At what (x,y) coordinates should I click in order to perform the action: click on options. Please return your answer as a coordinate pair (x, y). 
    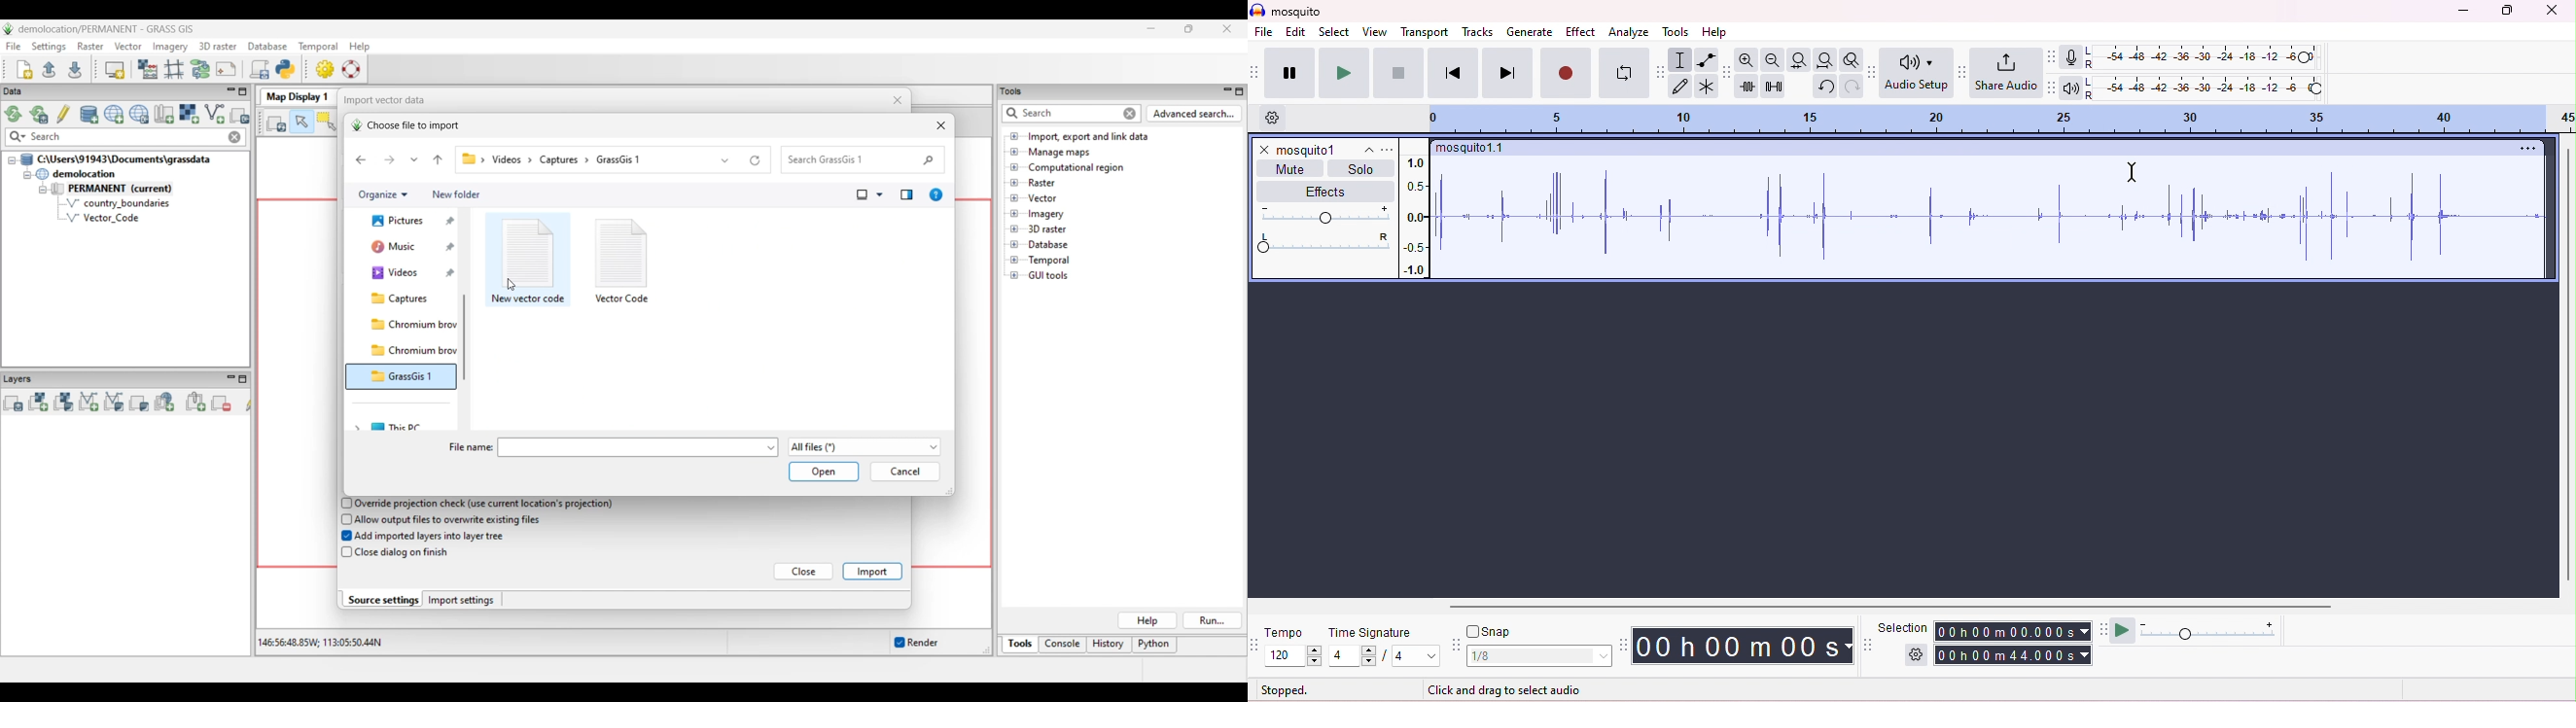
    Looking at the image, I should click on (2523, 148).